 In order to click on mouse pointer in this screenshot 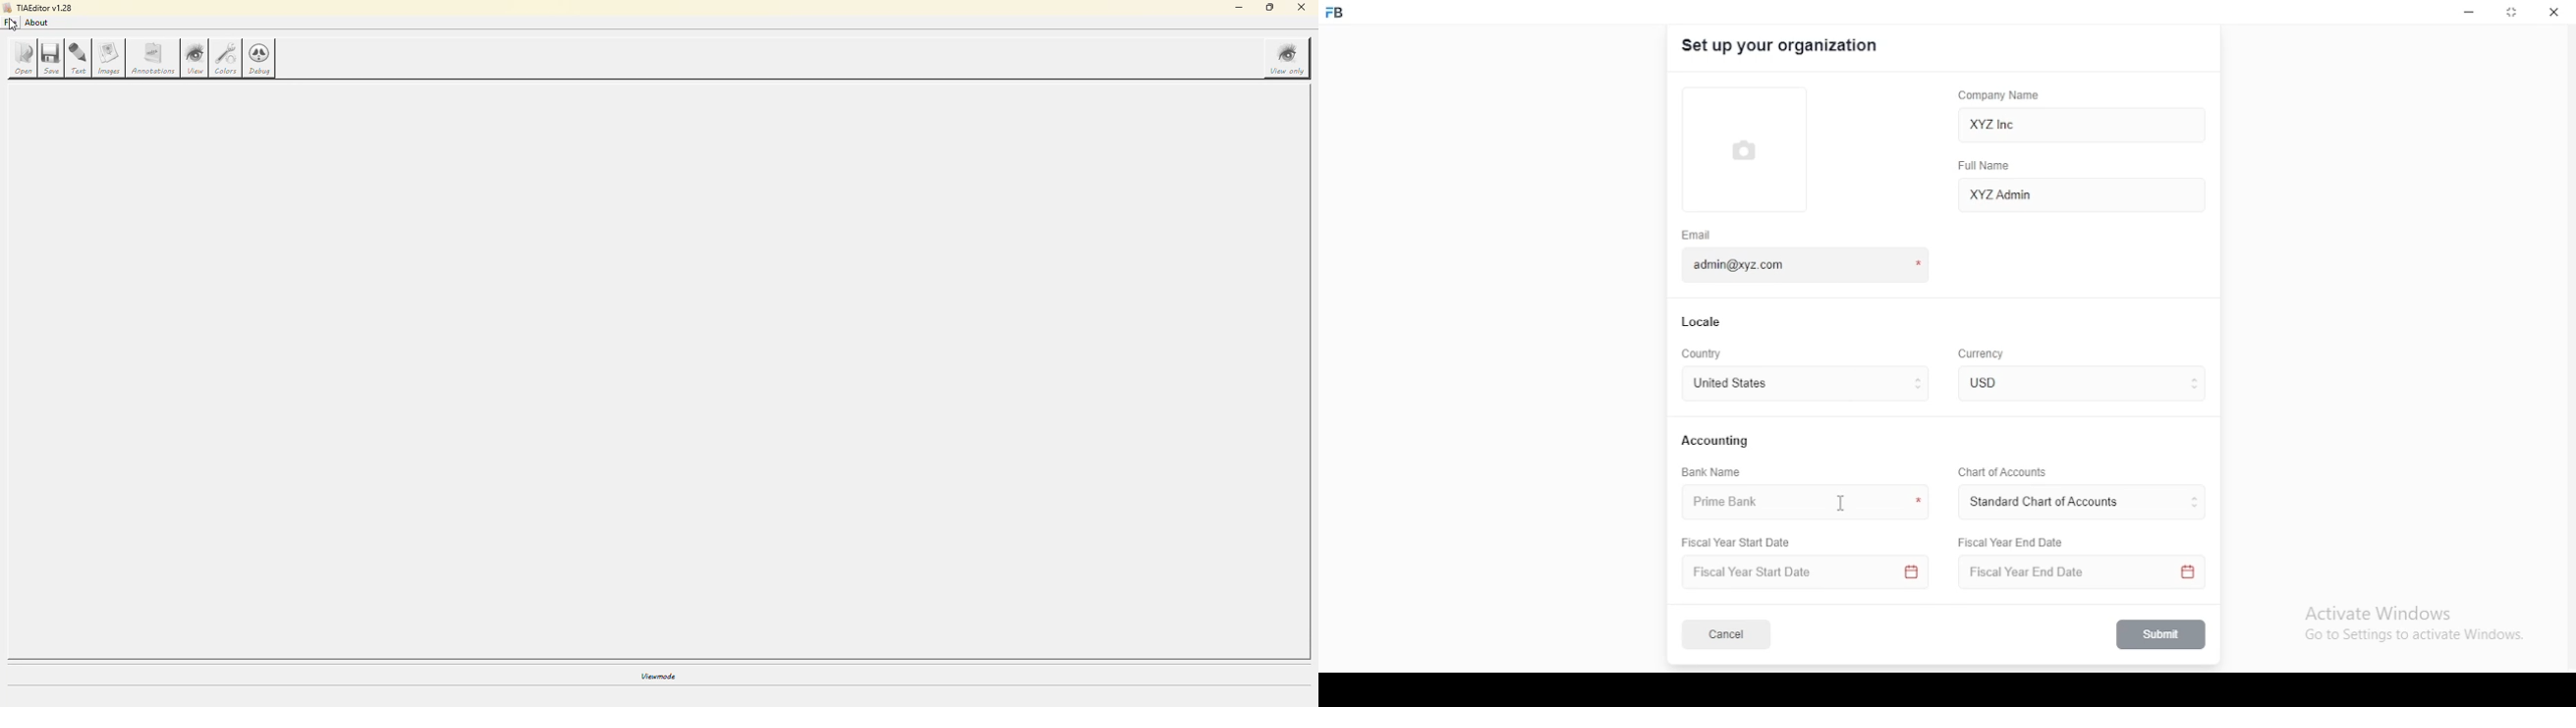, I will do `click(1843, 504)`.